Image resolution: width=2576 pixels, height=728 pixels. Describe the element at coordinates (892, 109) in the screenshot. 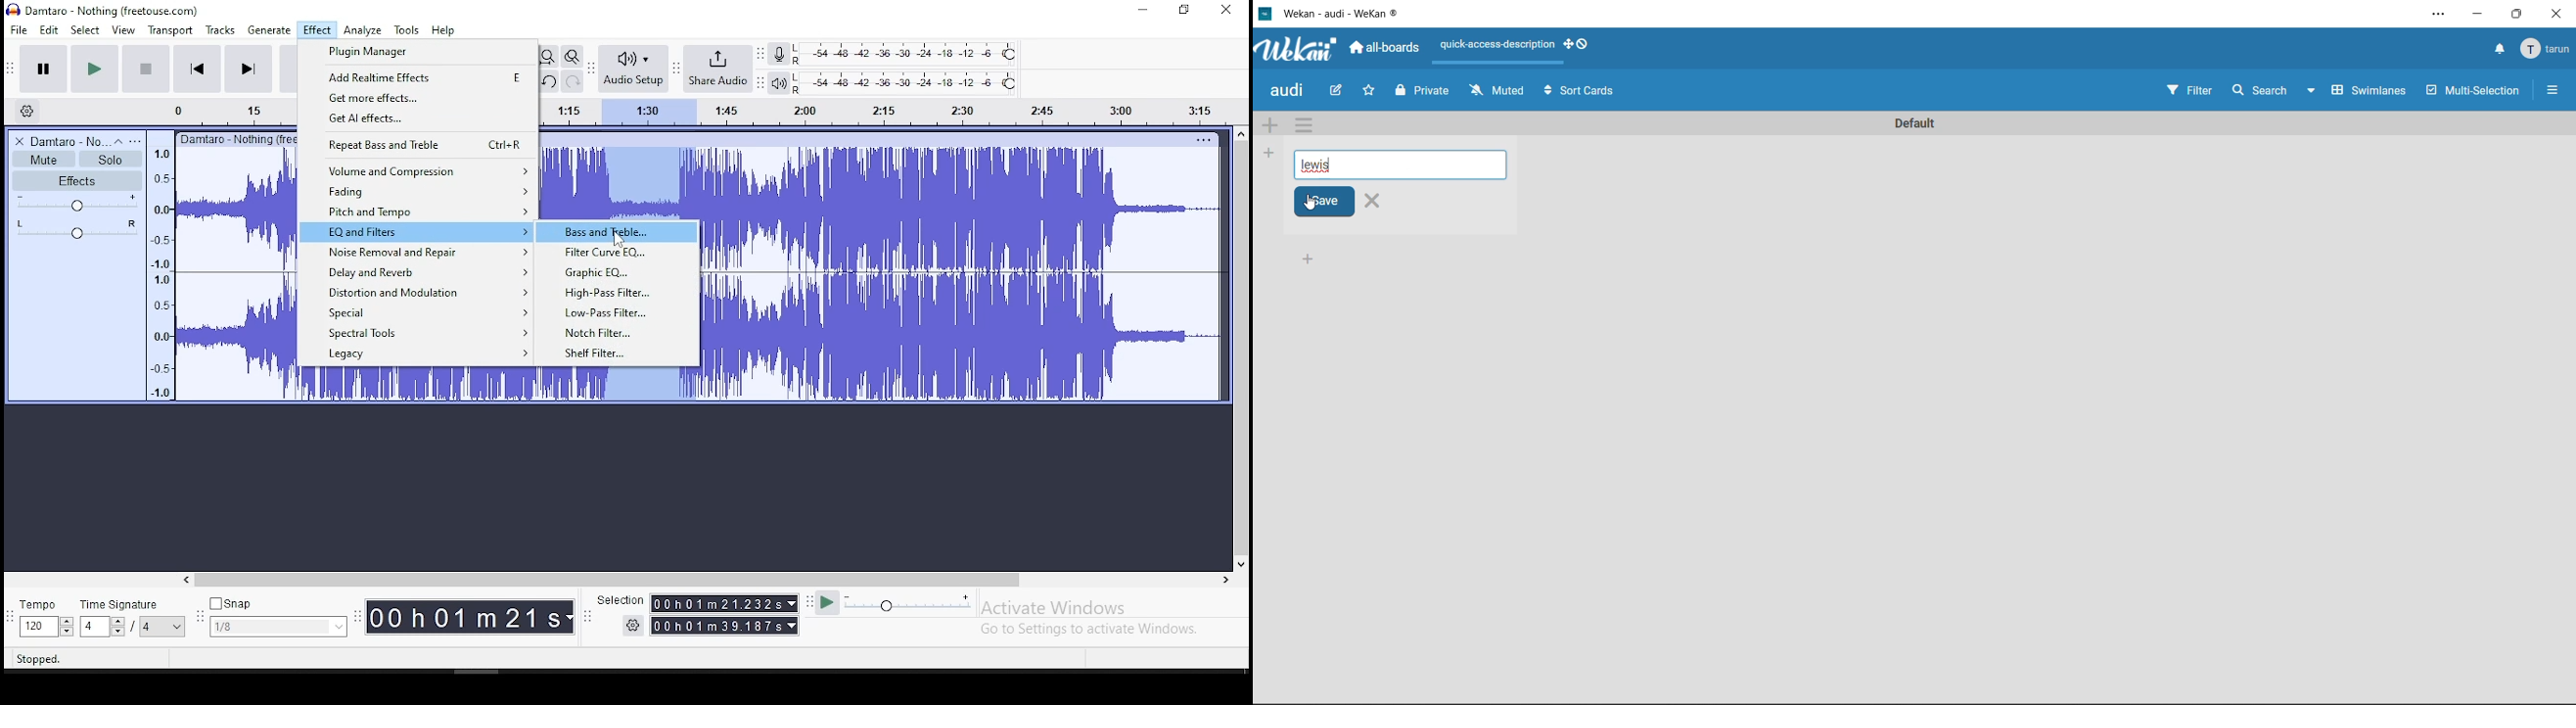

I see `Audio bar` at that location.